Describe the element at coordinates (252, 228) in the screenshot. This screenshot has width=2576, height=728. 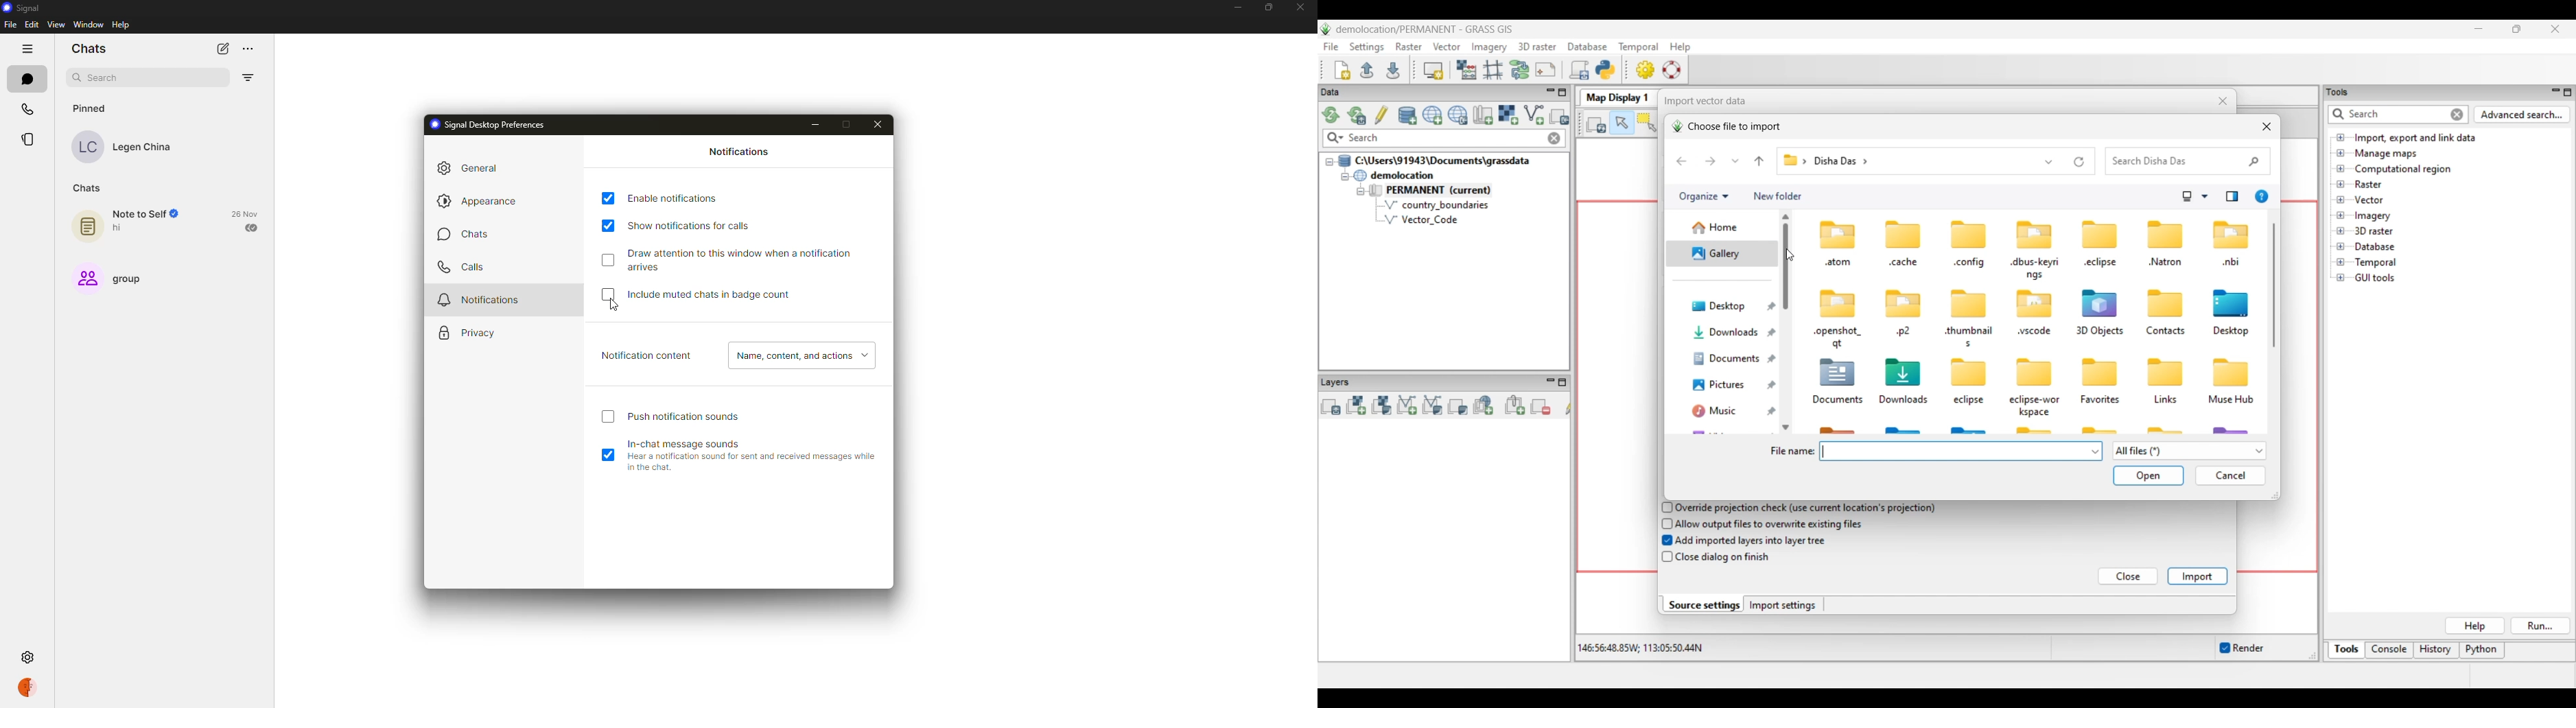
I see `sent` at that location.